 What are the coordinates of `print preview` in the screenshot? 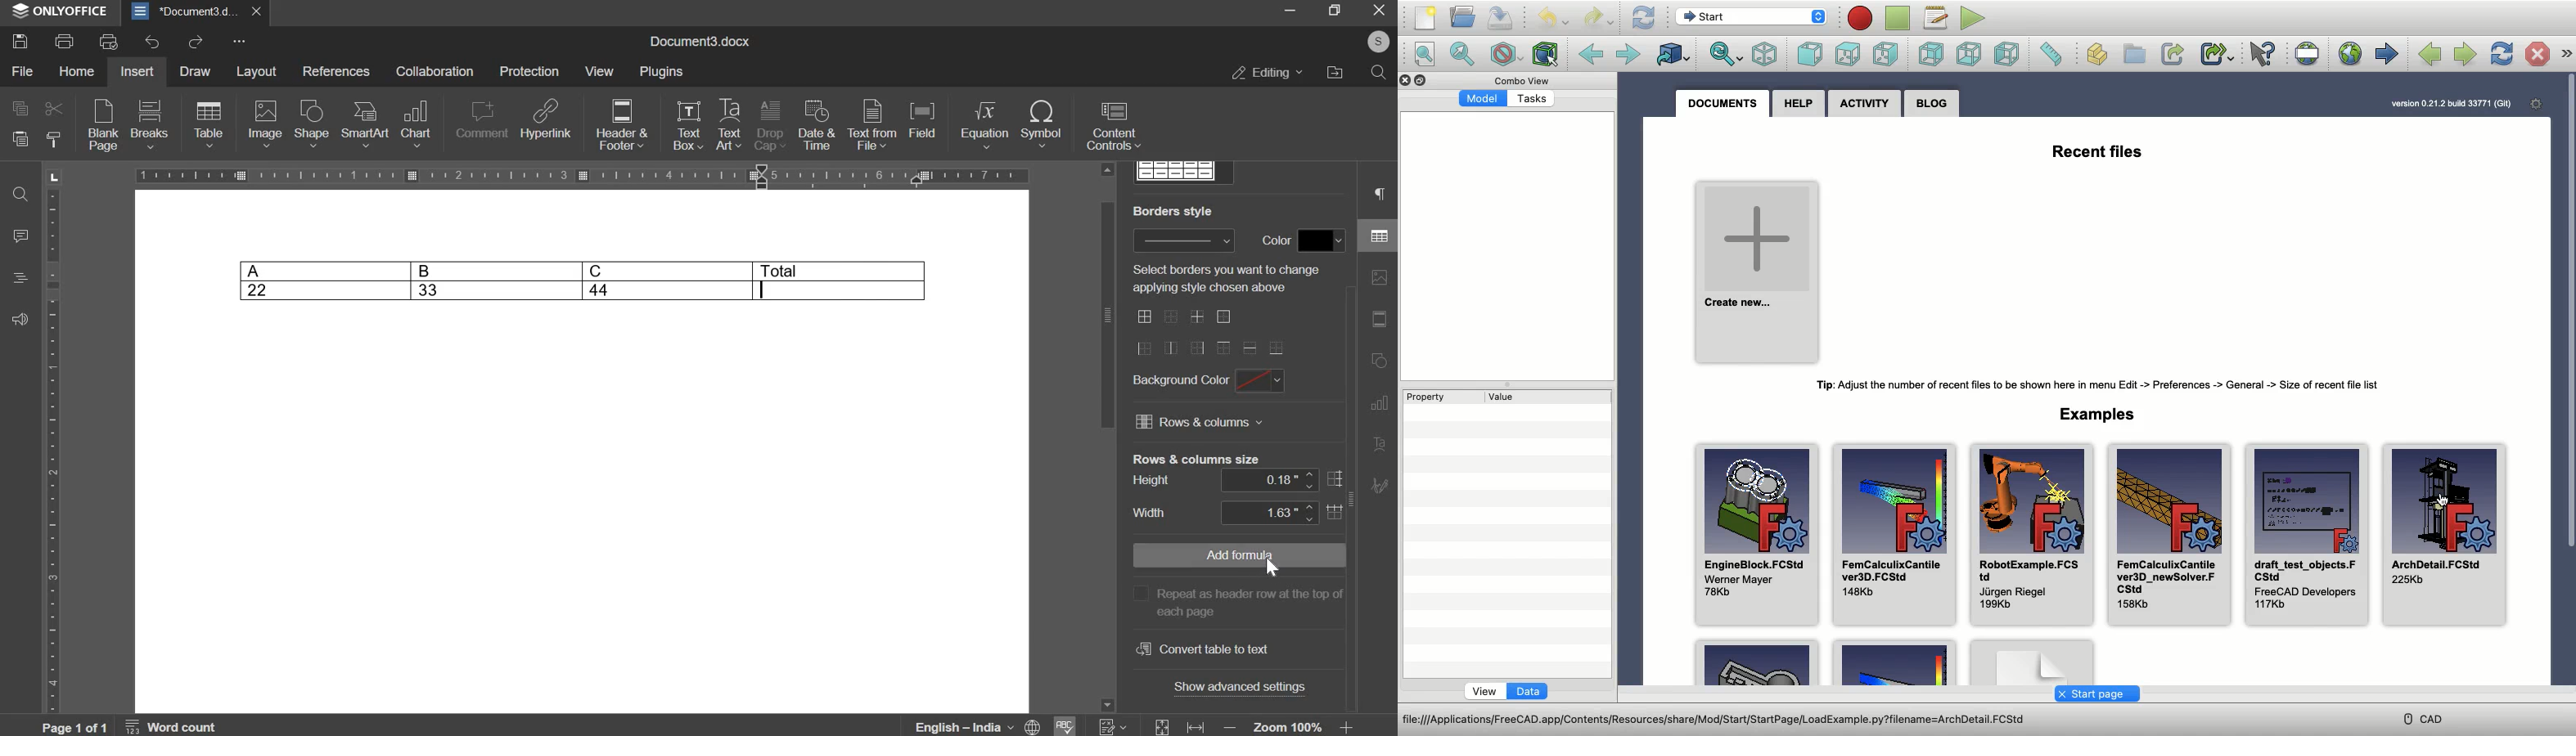 It's located at (110, 40).